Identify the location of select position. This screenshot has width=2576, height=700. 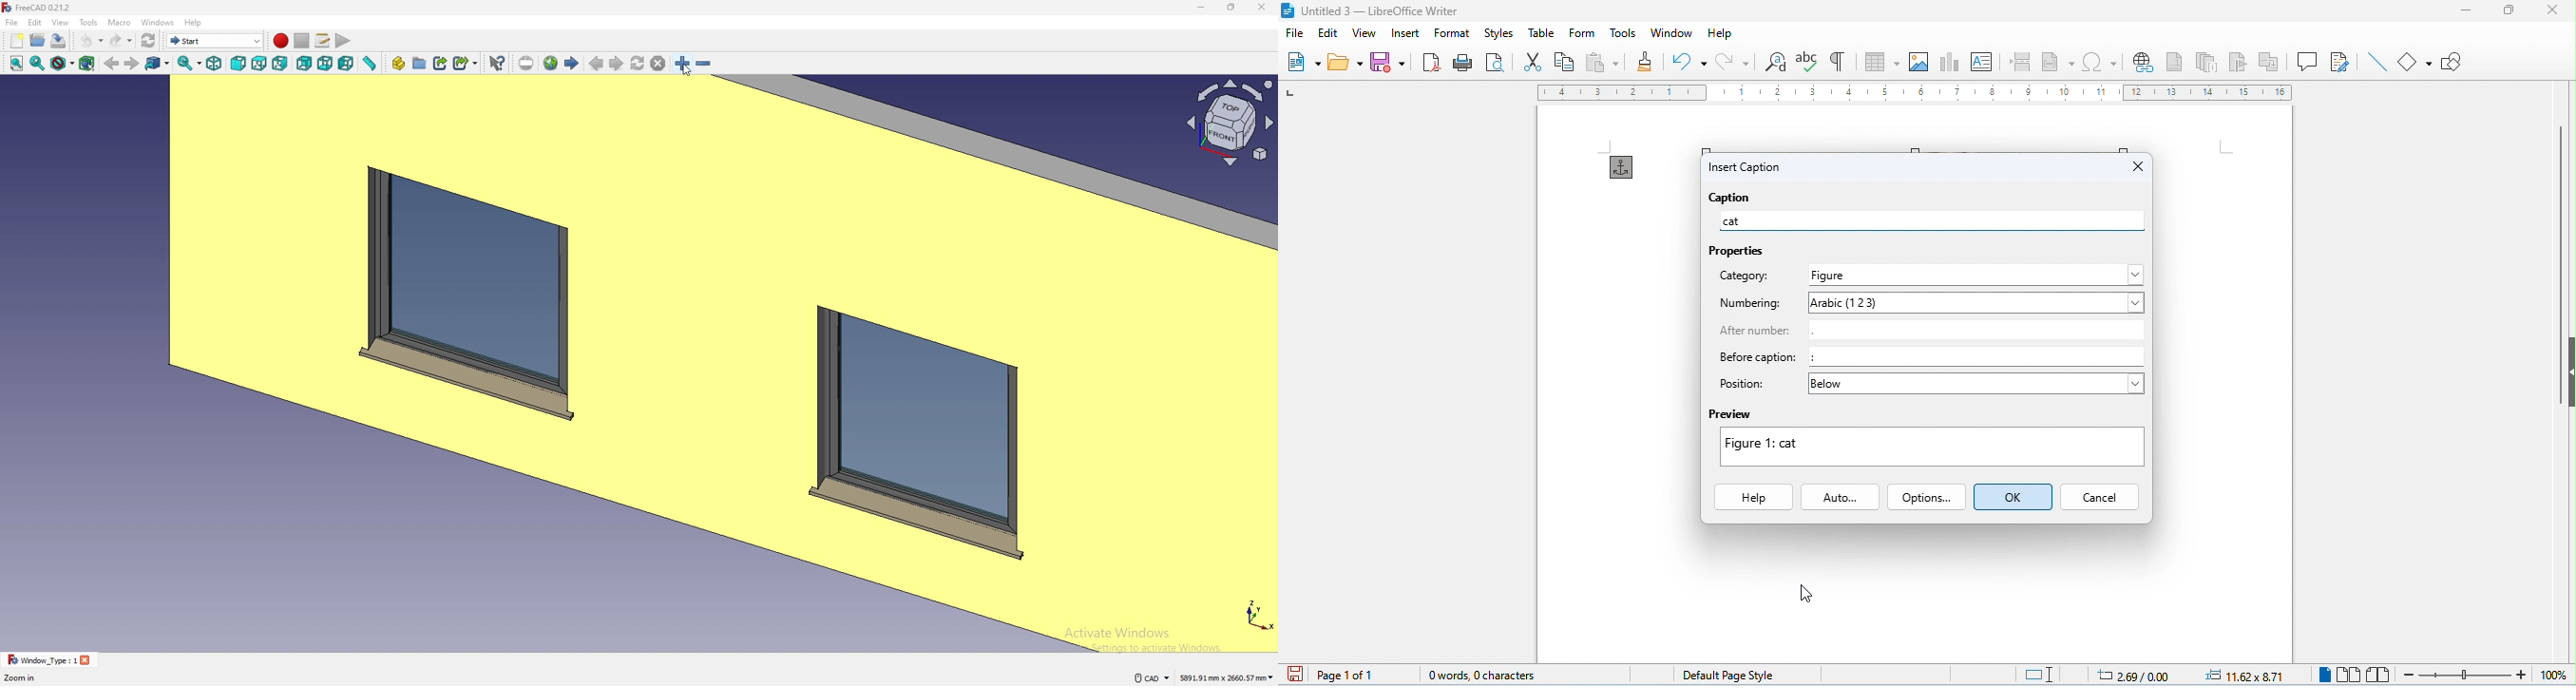
(1978, 384).